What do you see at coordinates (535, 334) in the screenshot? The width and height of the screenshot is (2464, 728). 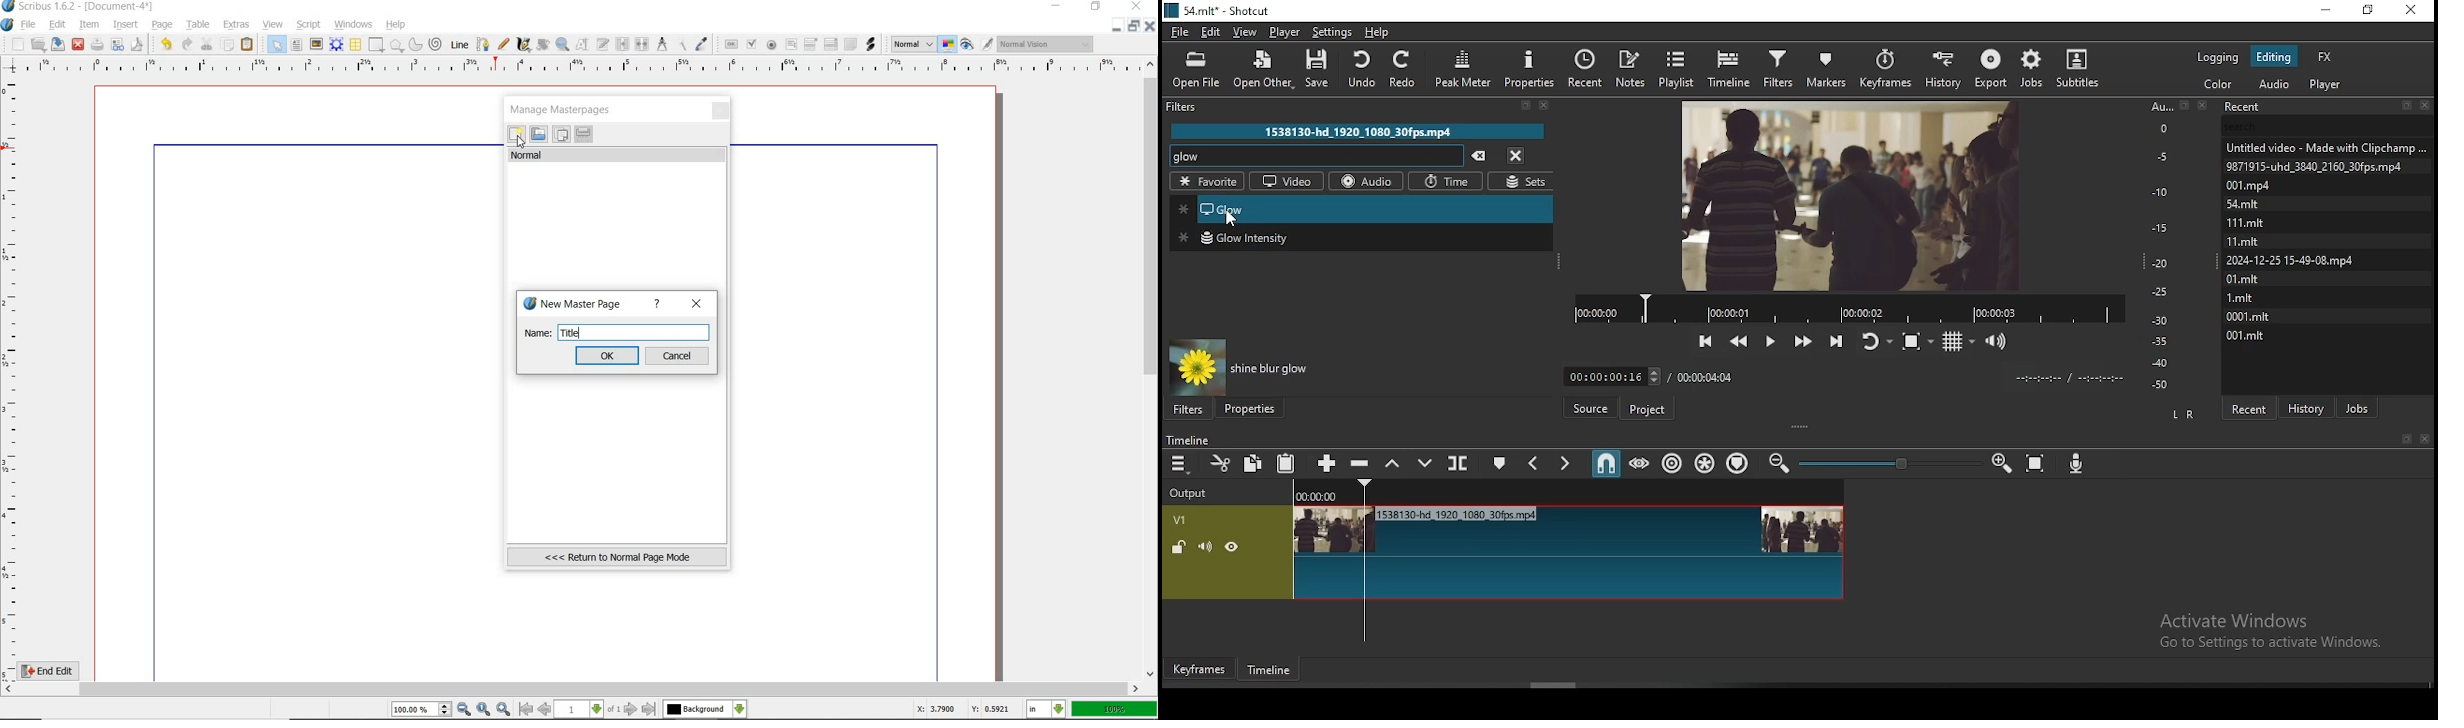 I see `Name:` at bounding box center [535, 334].